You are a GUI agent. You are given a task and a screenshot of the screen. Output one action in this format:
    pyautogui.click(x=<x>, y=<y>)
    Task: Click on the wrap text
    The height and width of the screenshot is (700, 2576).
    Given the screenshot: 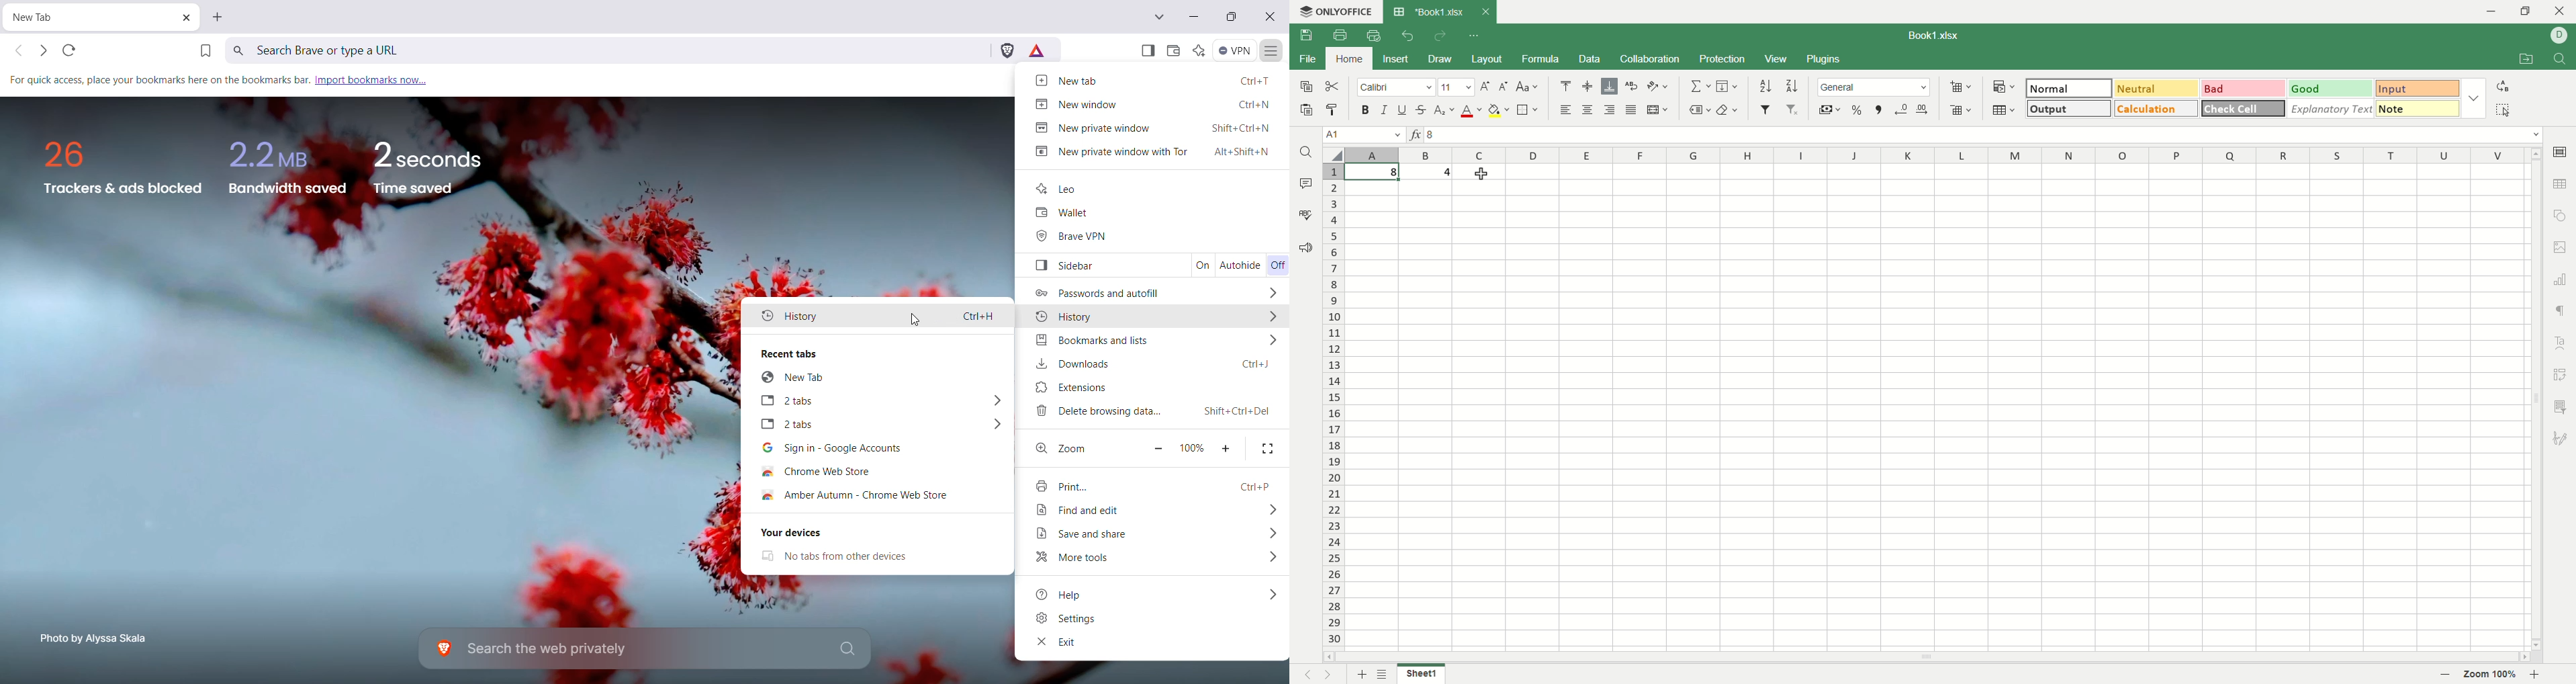 What is the action you would take?
    pyautogui.click(x=1632, y=84)
    